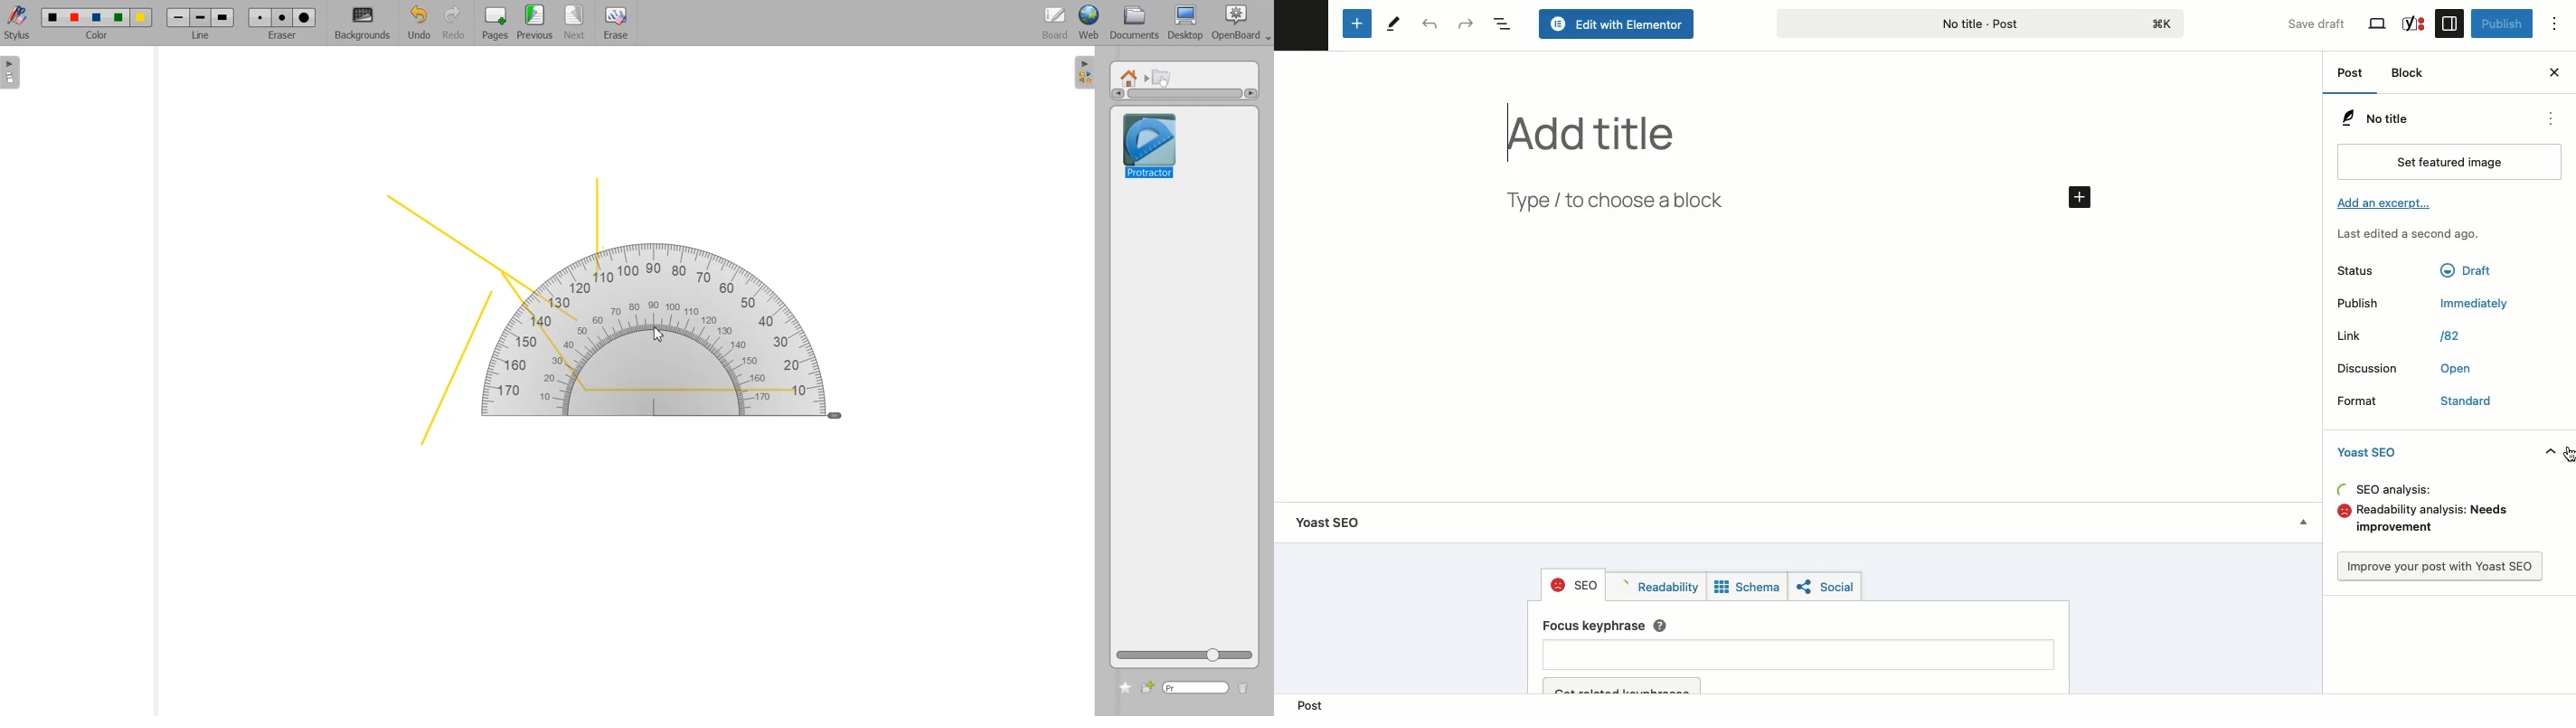  Describe the element at coordinates (1574, 585) in the screenshot. I see `SEO` at that location.